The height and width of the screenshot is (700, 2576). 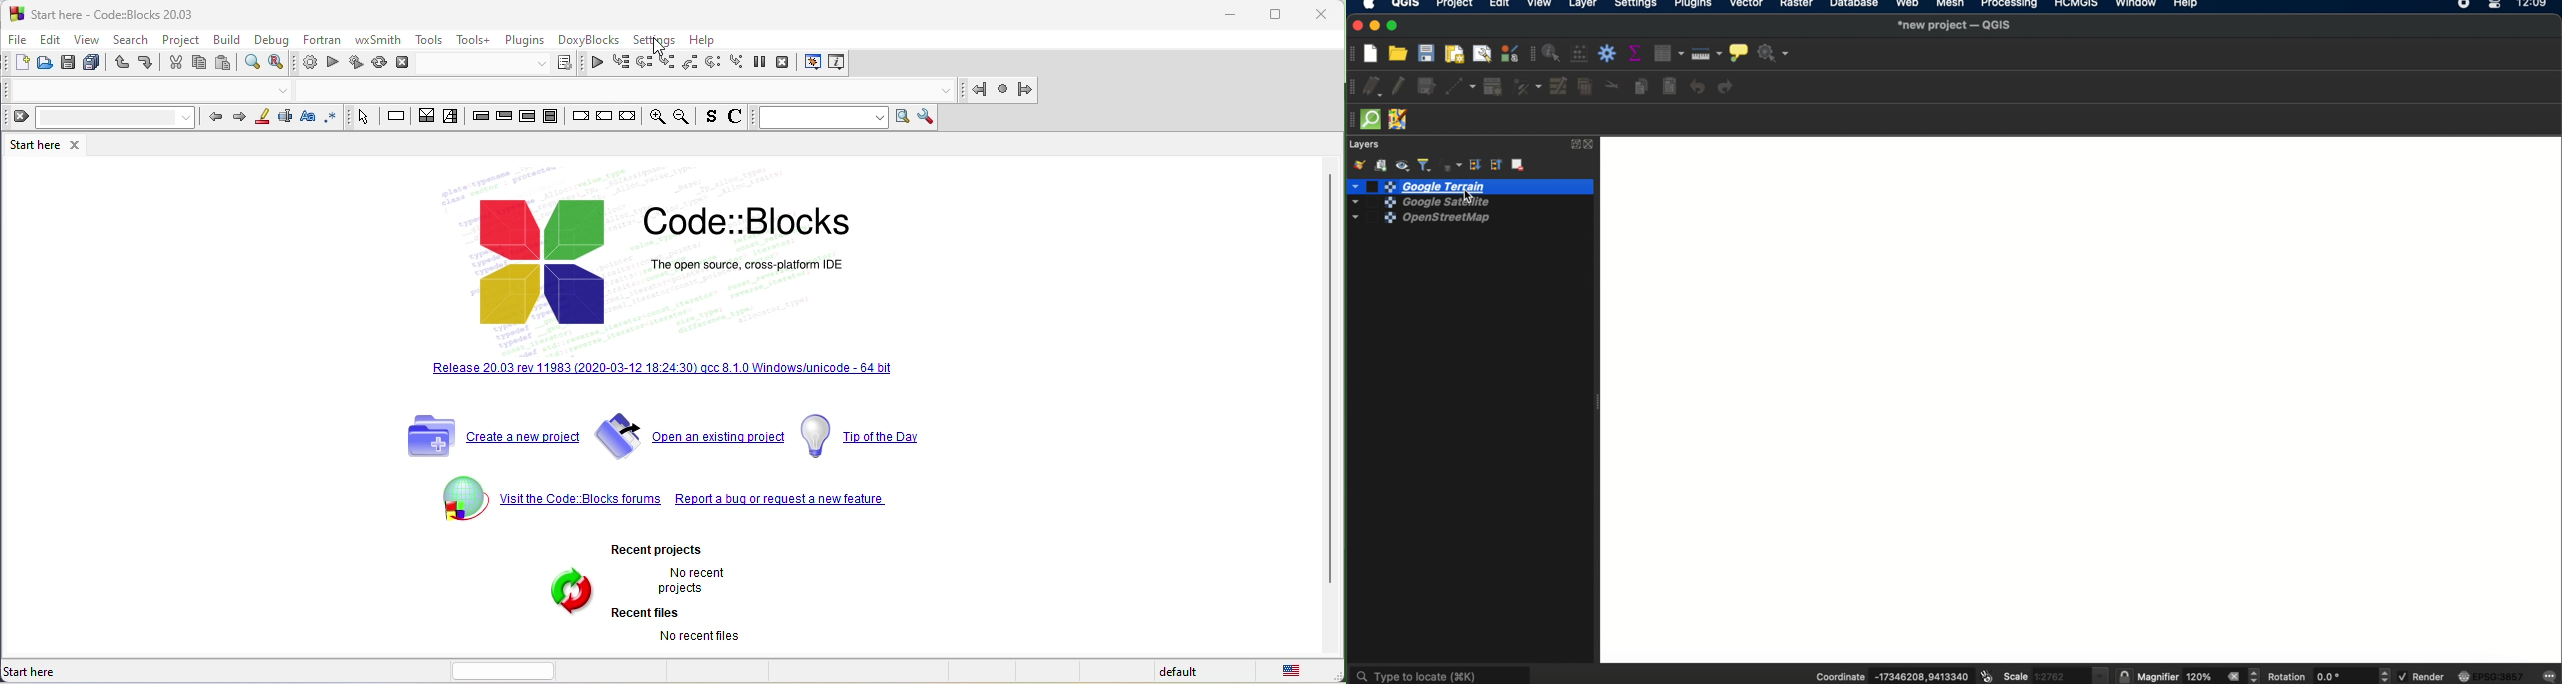 I want to click on open an existing project, so click(x=686, y=435).